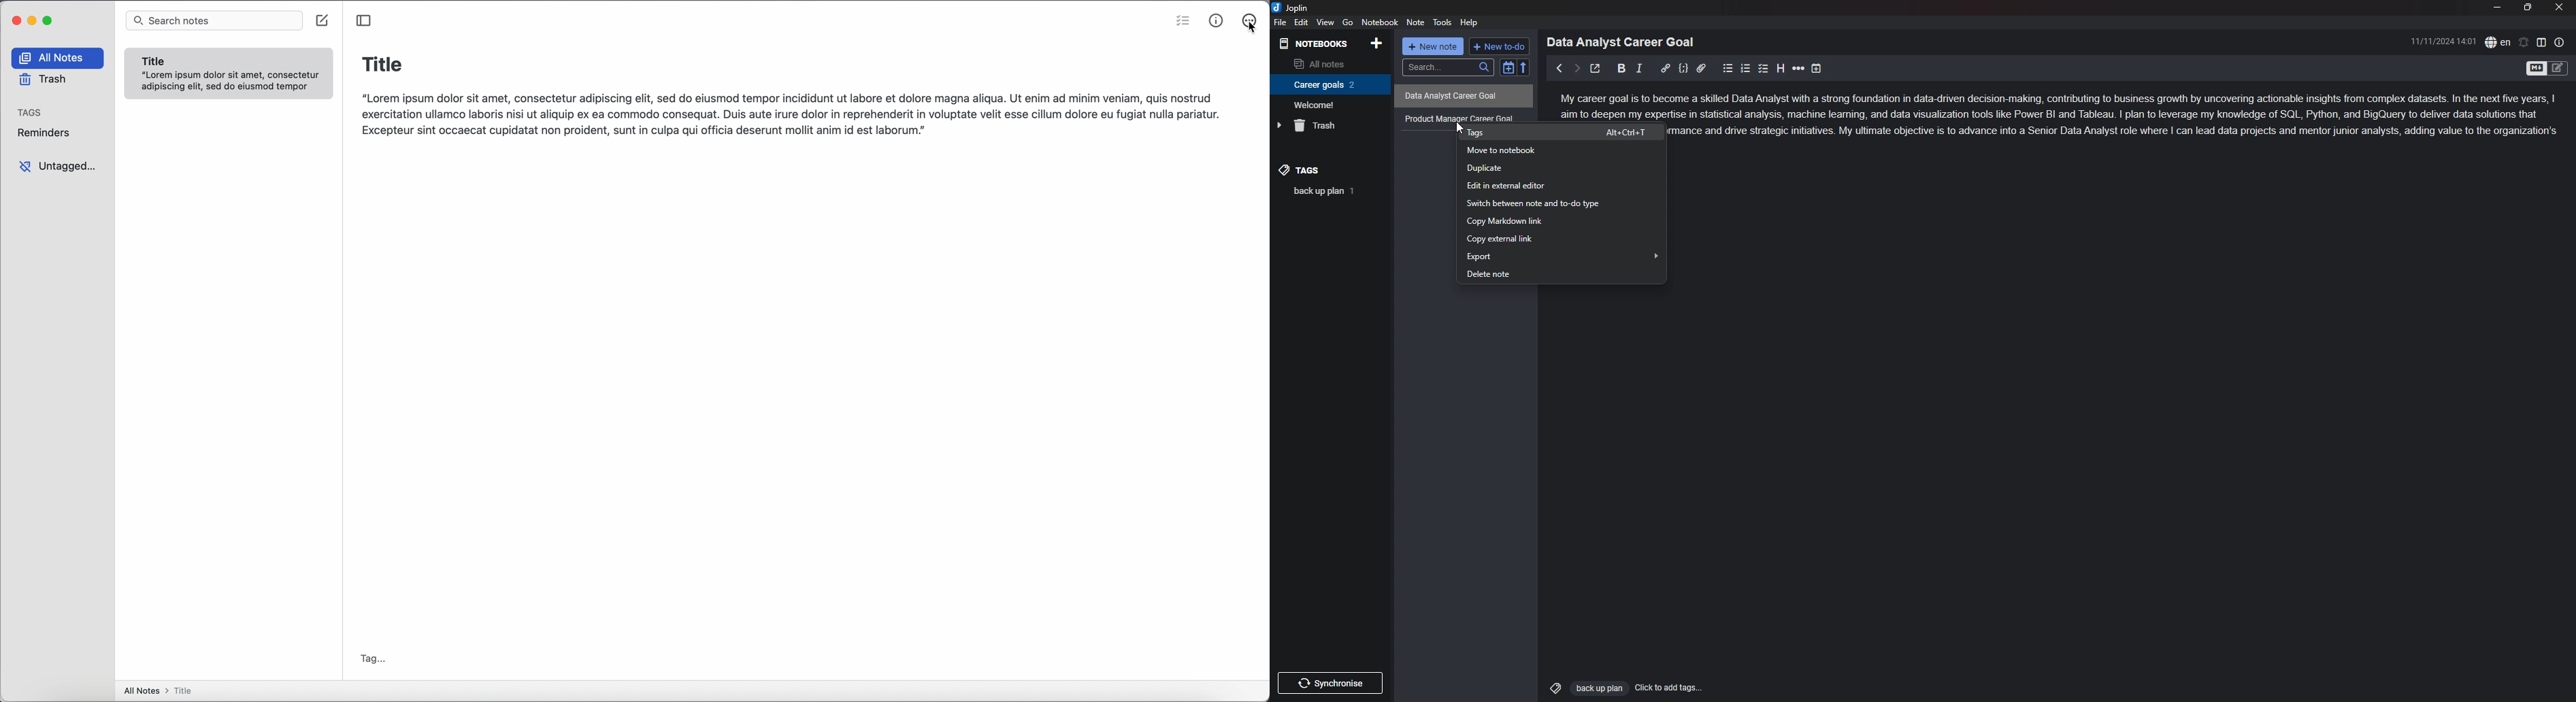 The width and height of the screenshot is (2576, 728). Describe the element at coordinates (1817, 69) in the screenshot. I see `add time` at that location.